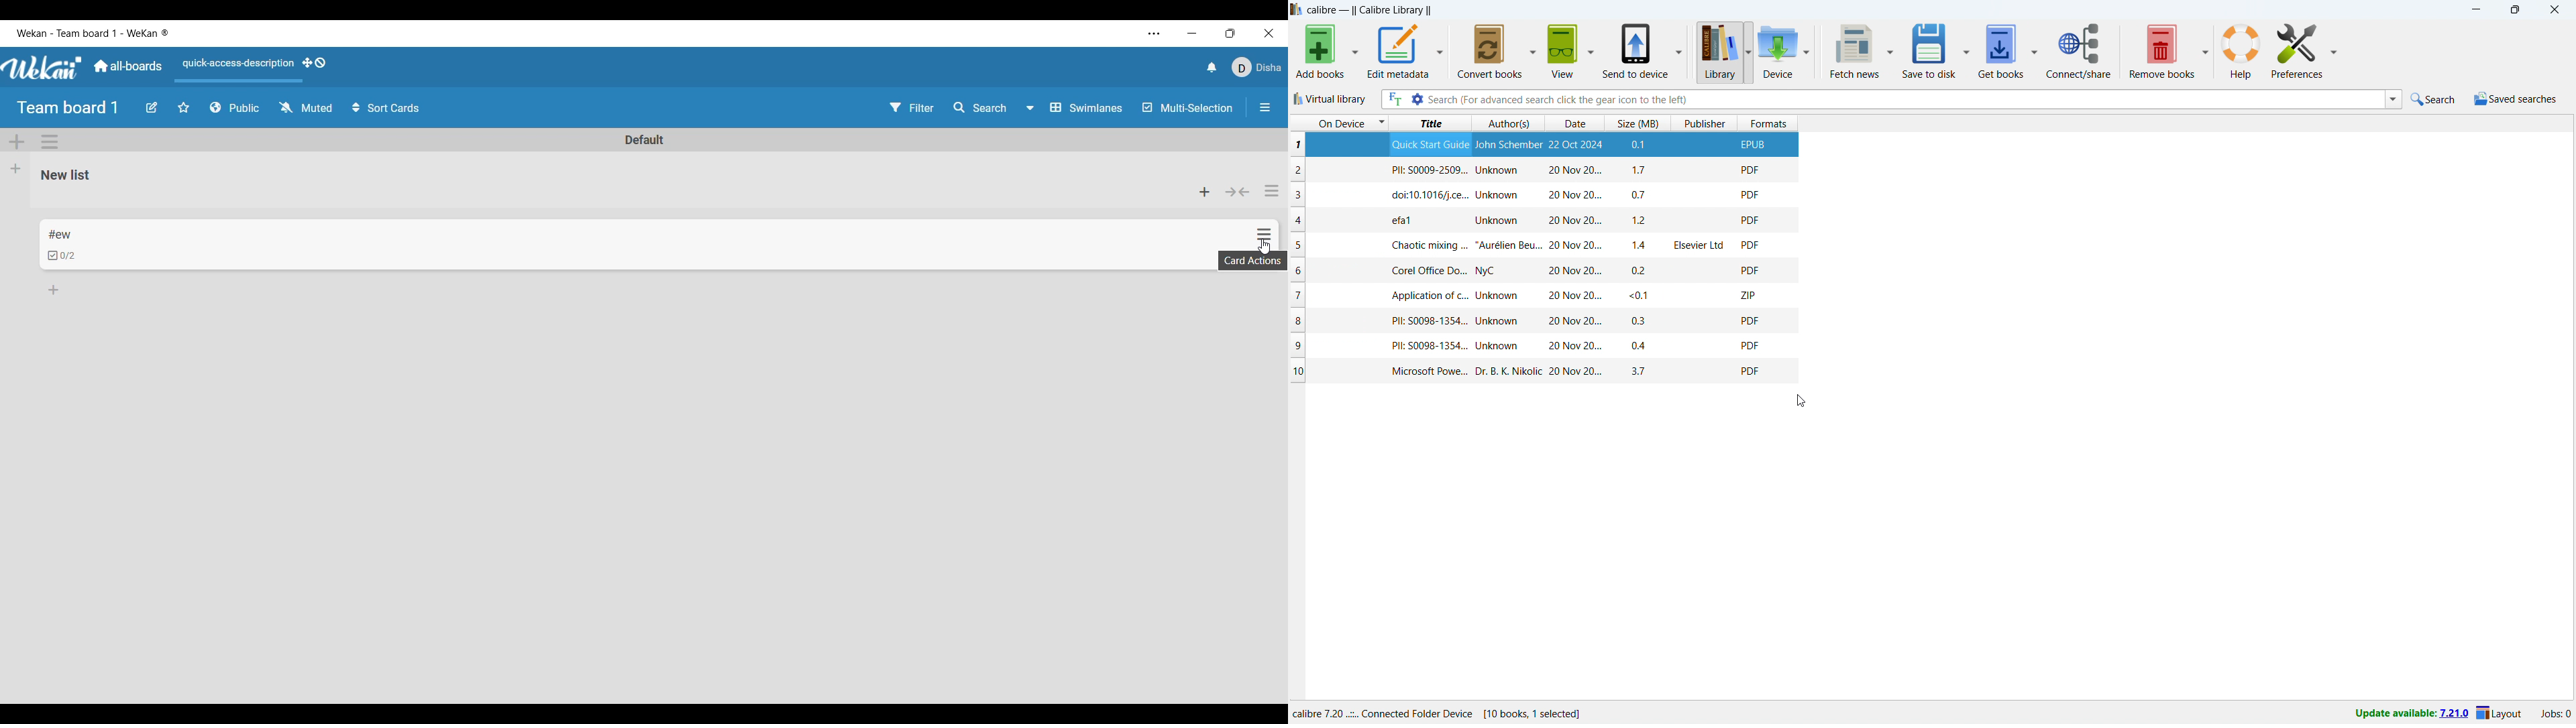 This screenshot has height=728, width=2576. What do you see at coordinates (1545, 145) in the screenshot?
I see `one book entry` at bounding box center [1545, 145].